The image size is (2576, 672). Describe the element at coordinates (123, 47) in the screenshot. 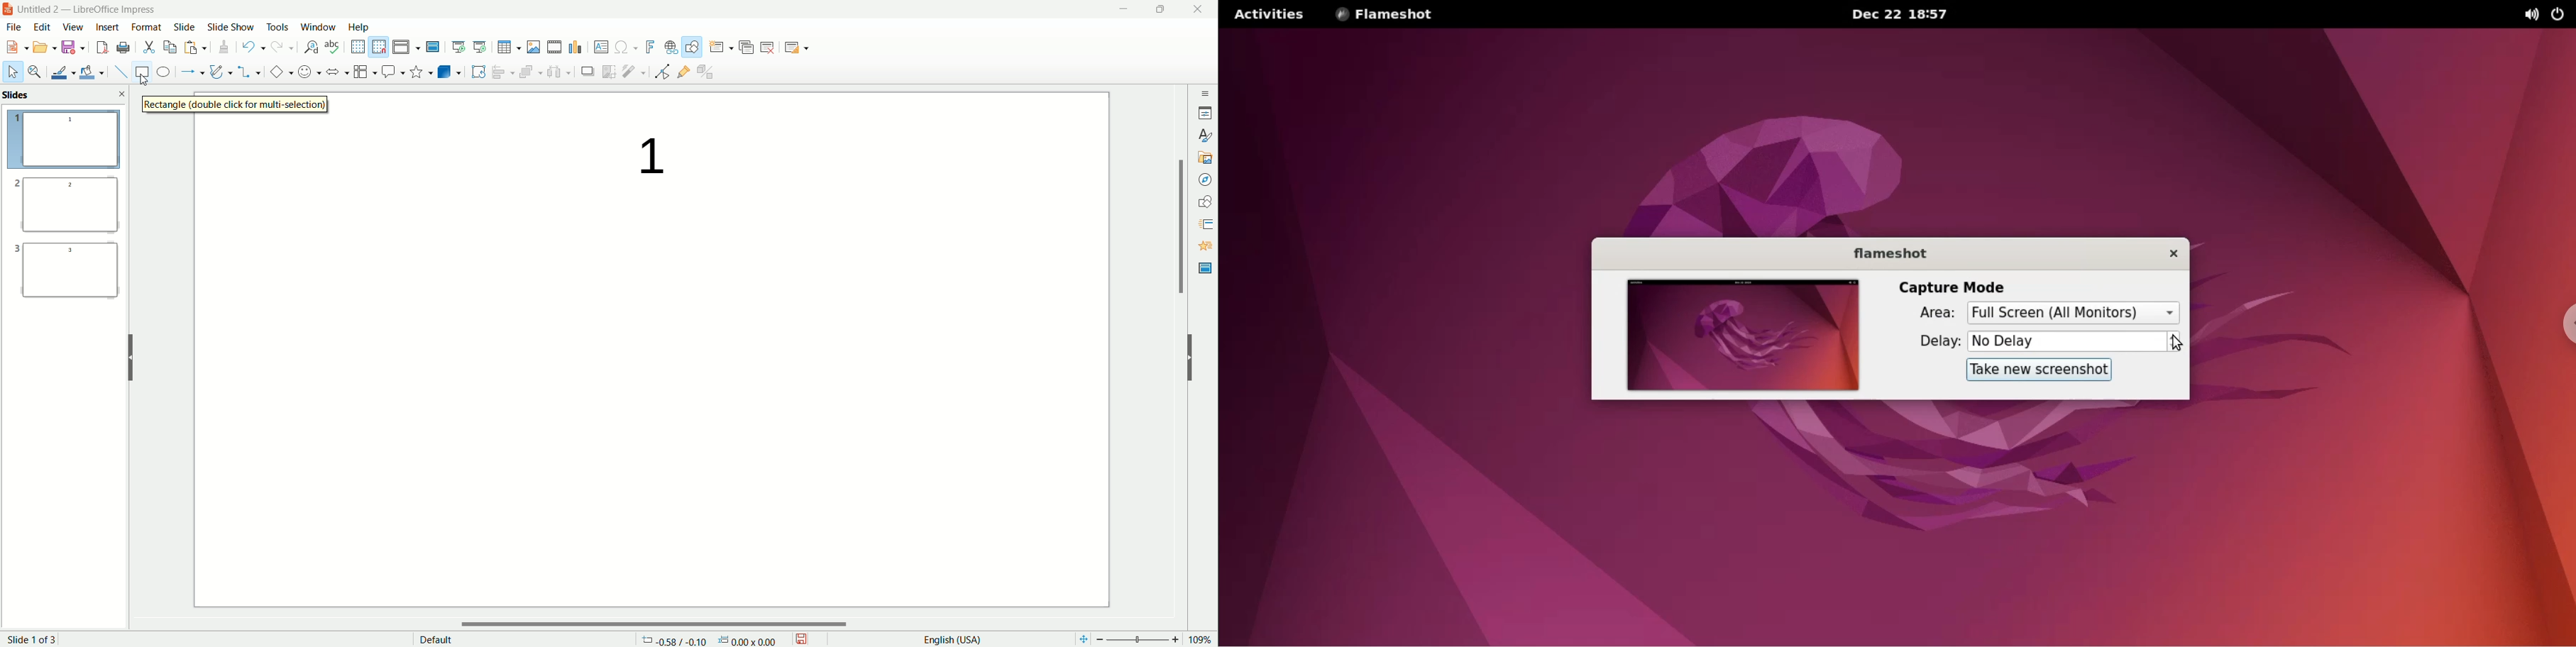

I see `print` at that location.